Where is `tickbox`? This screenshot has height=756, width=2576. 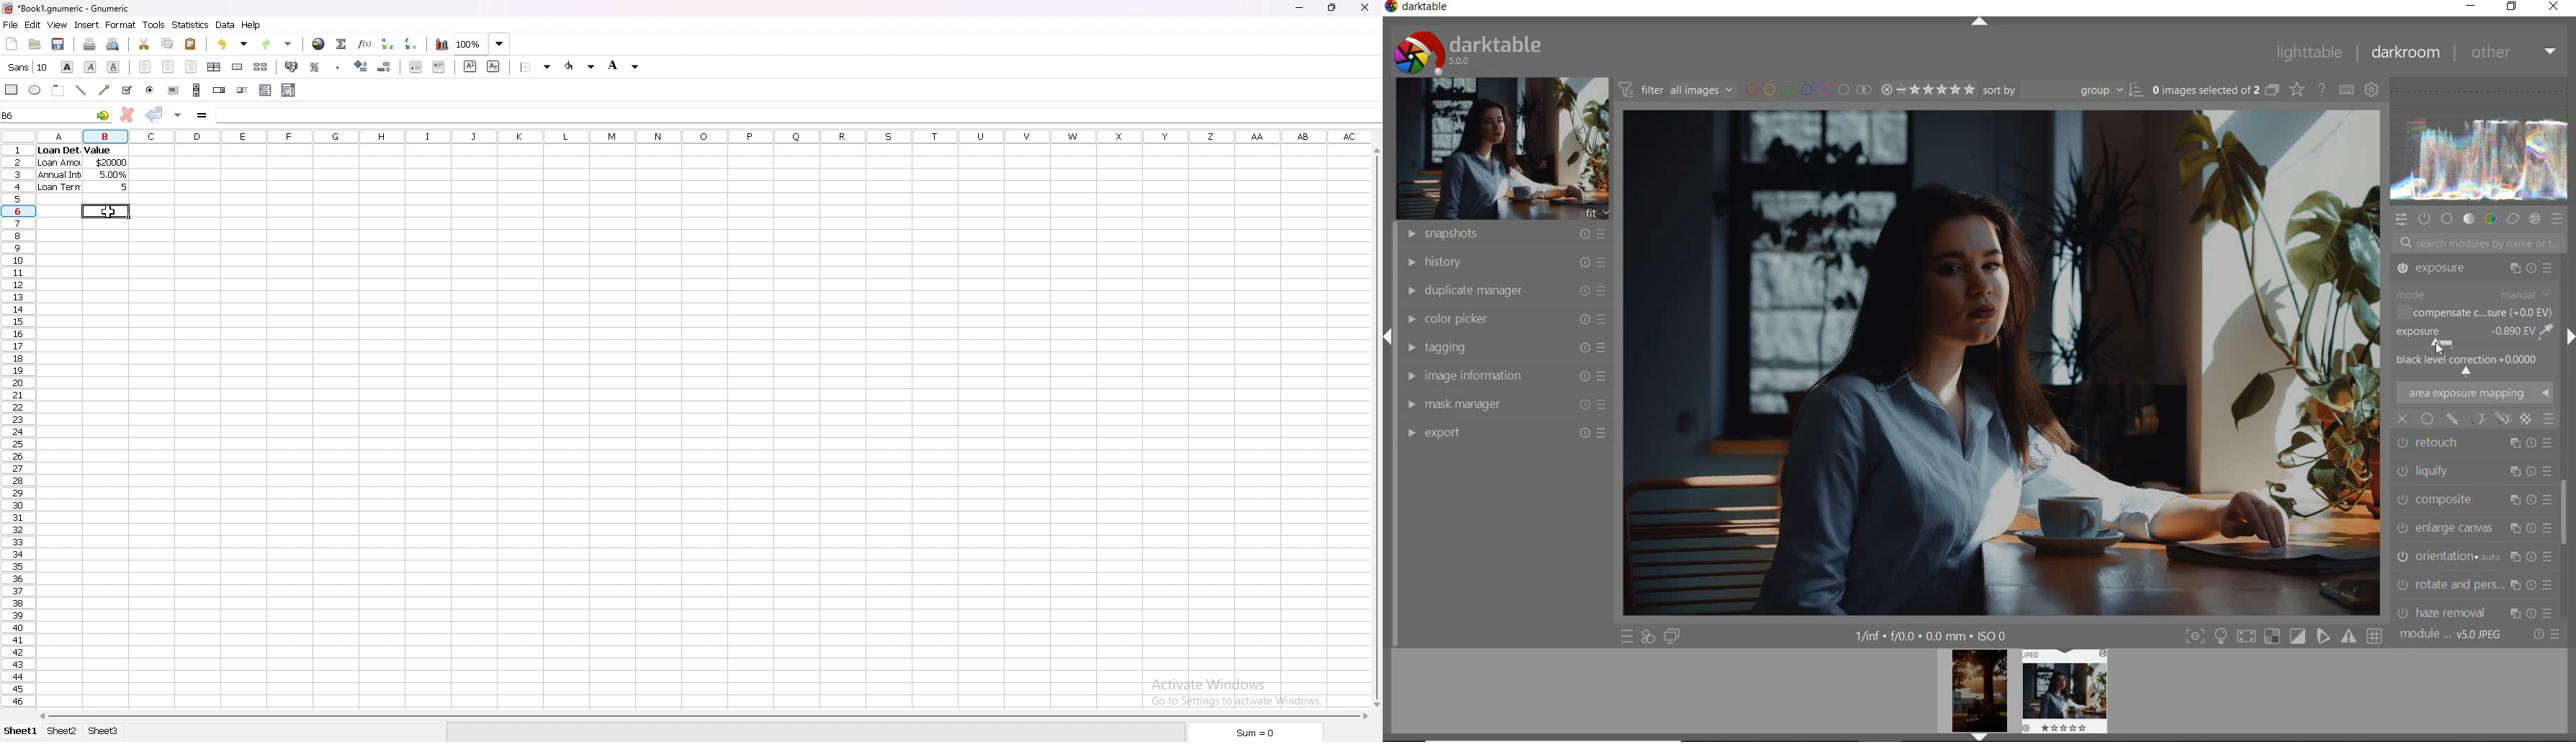 tickbox is located at coordinates (128, 90).